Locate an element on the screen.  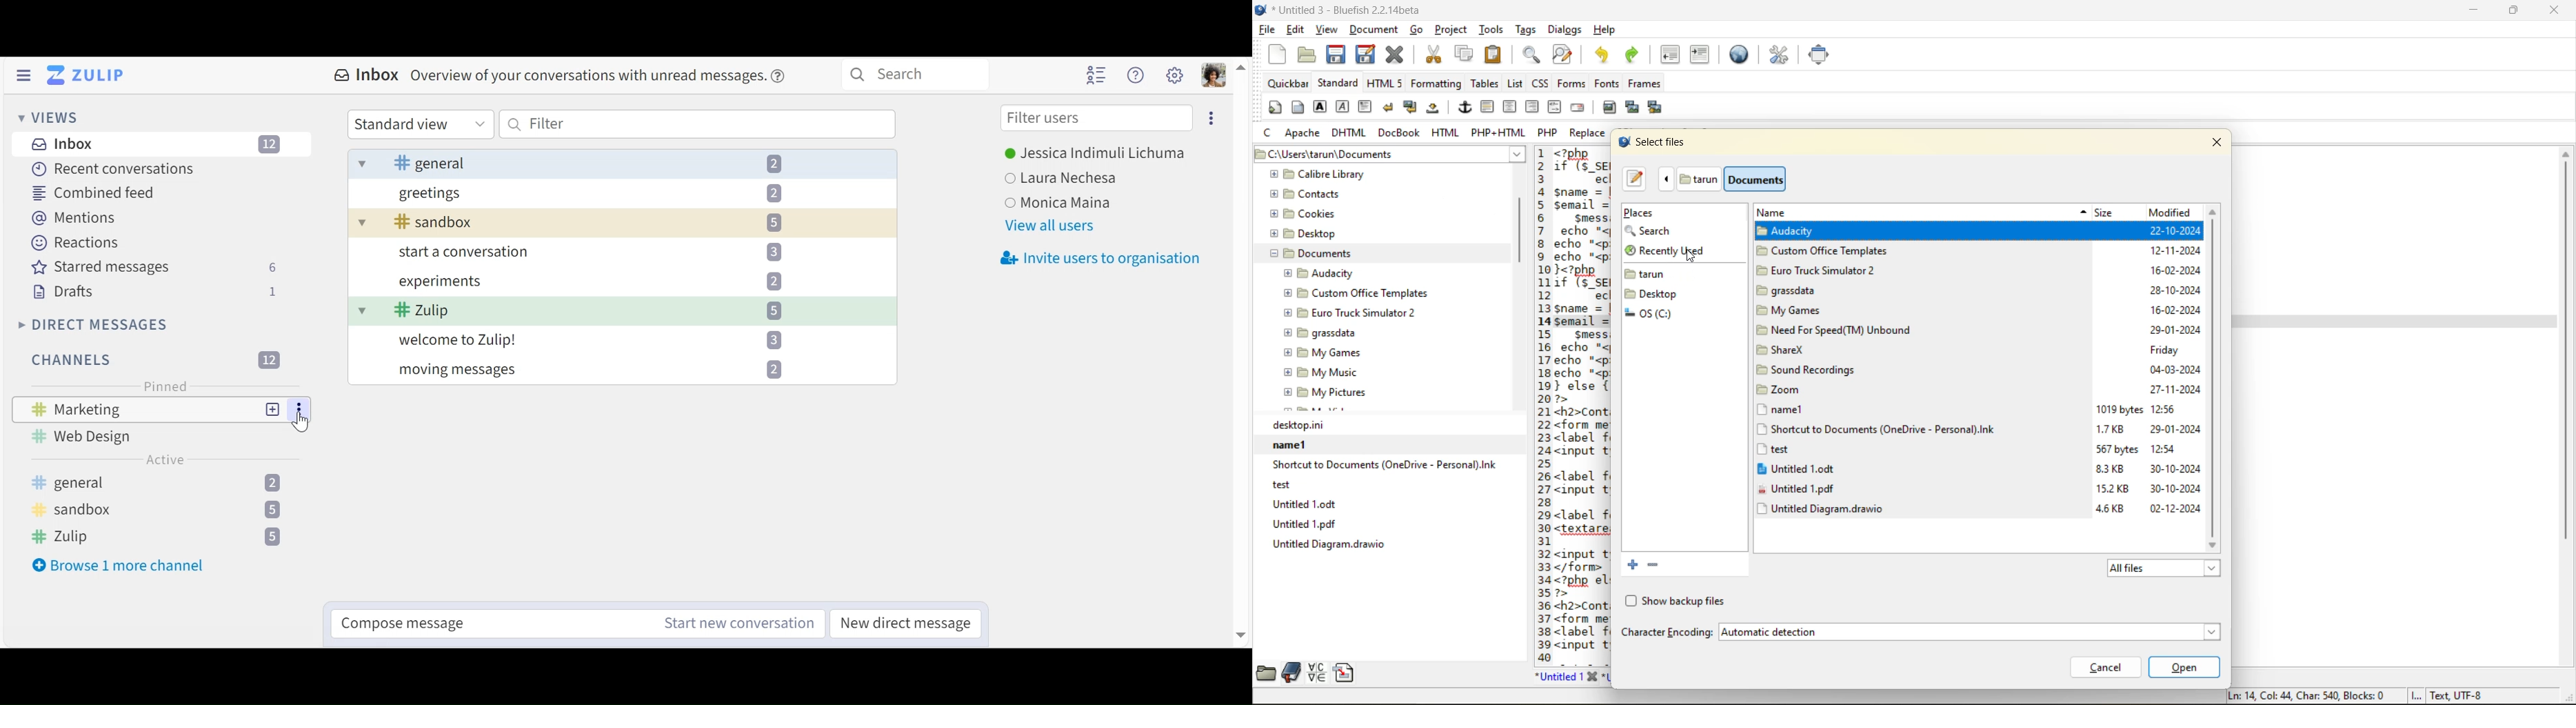
Filter is located at coordinates (698, 124).